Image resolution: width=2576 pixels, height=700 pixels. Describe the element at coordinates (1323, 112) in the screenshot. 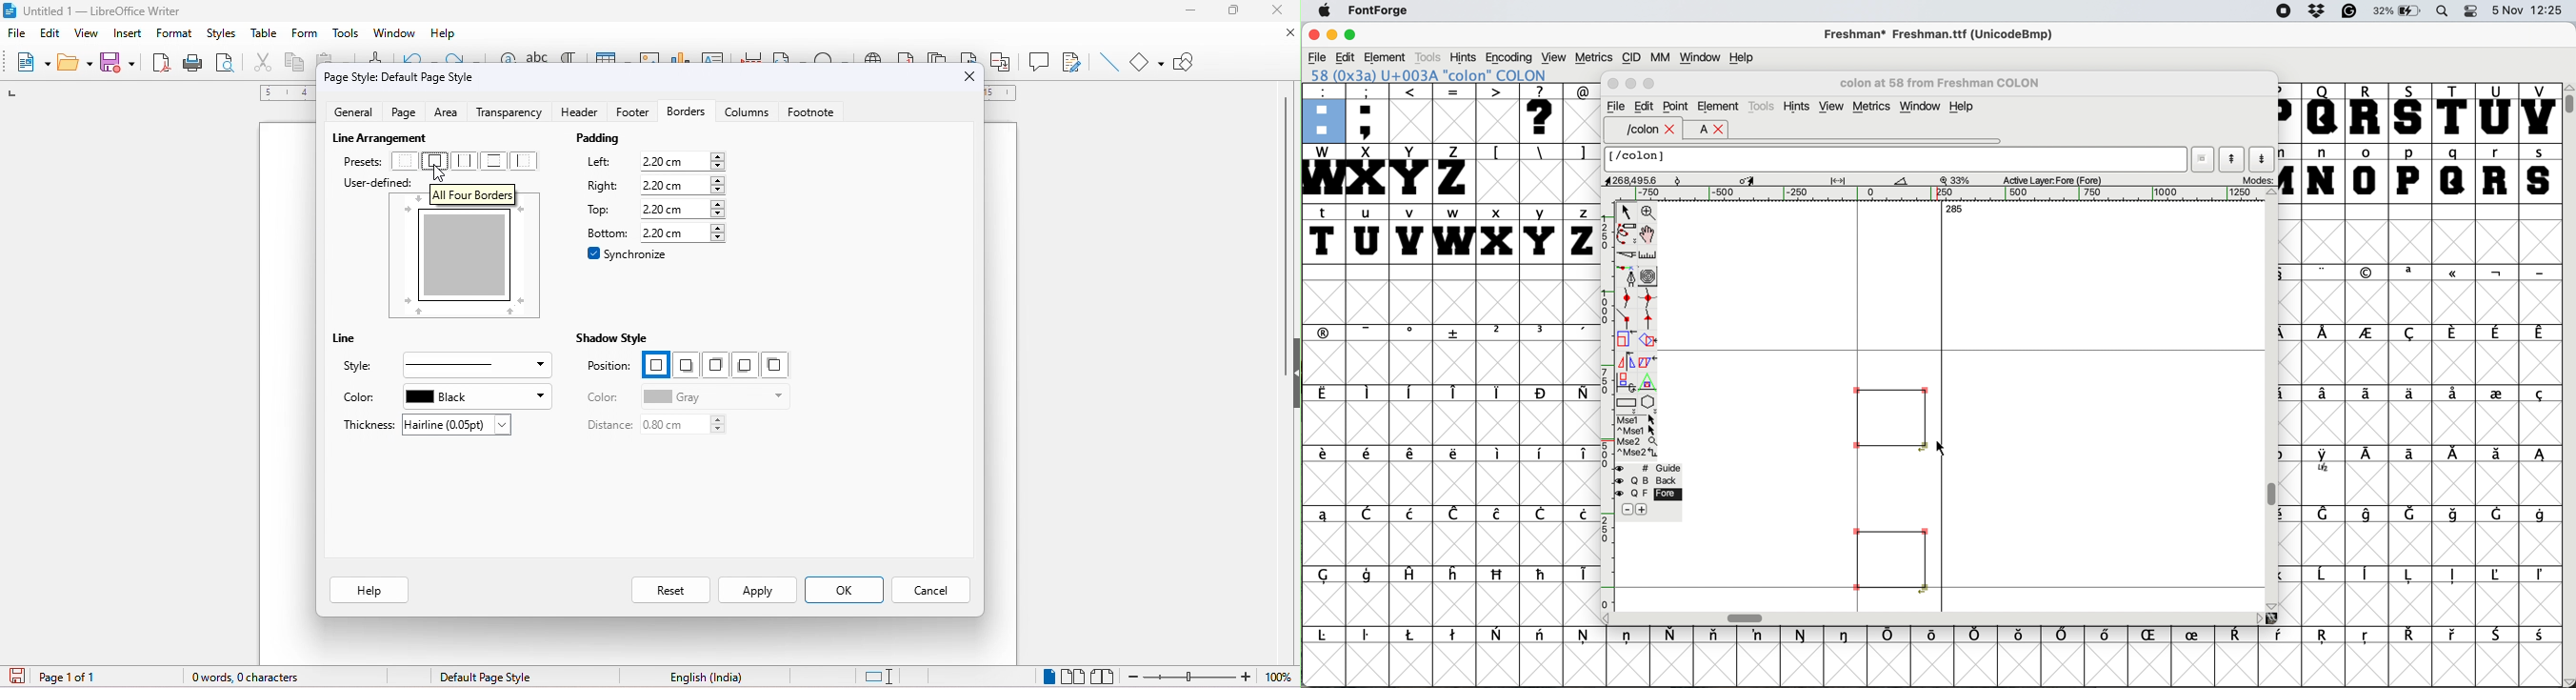

I see `:` at that location.